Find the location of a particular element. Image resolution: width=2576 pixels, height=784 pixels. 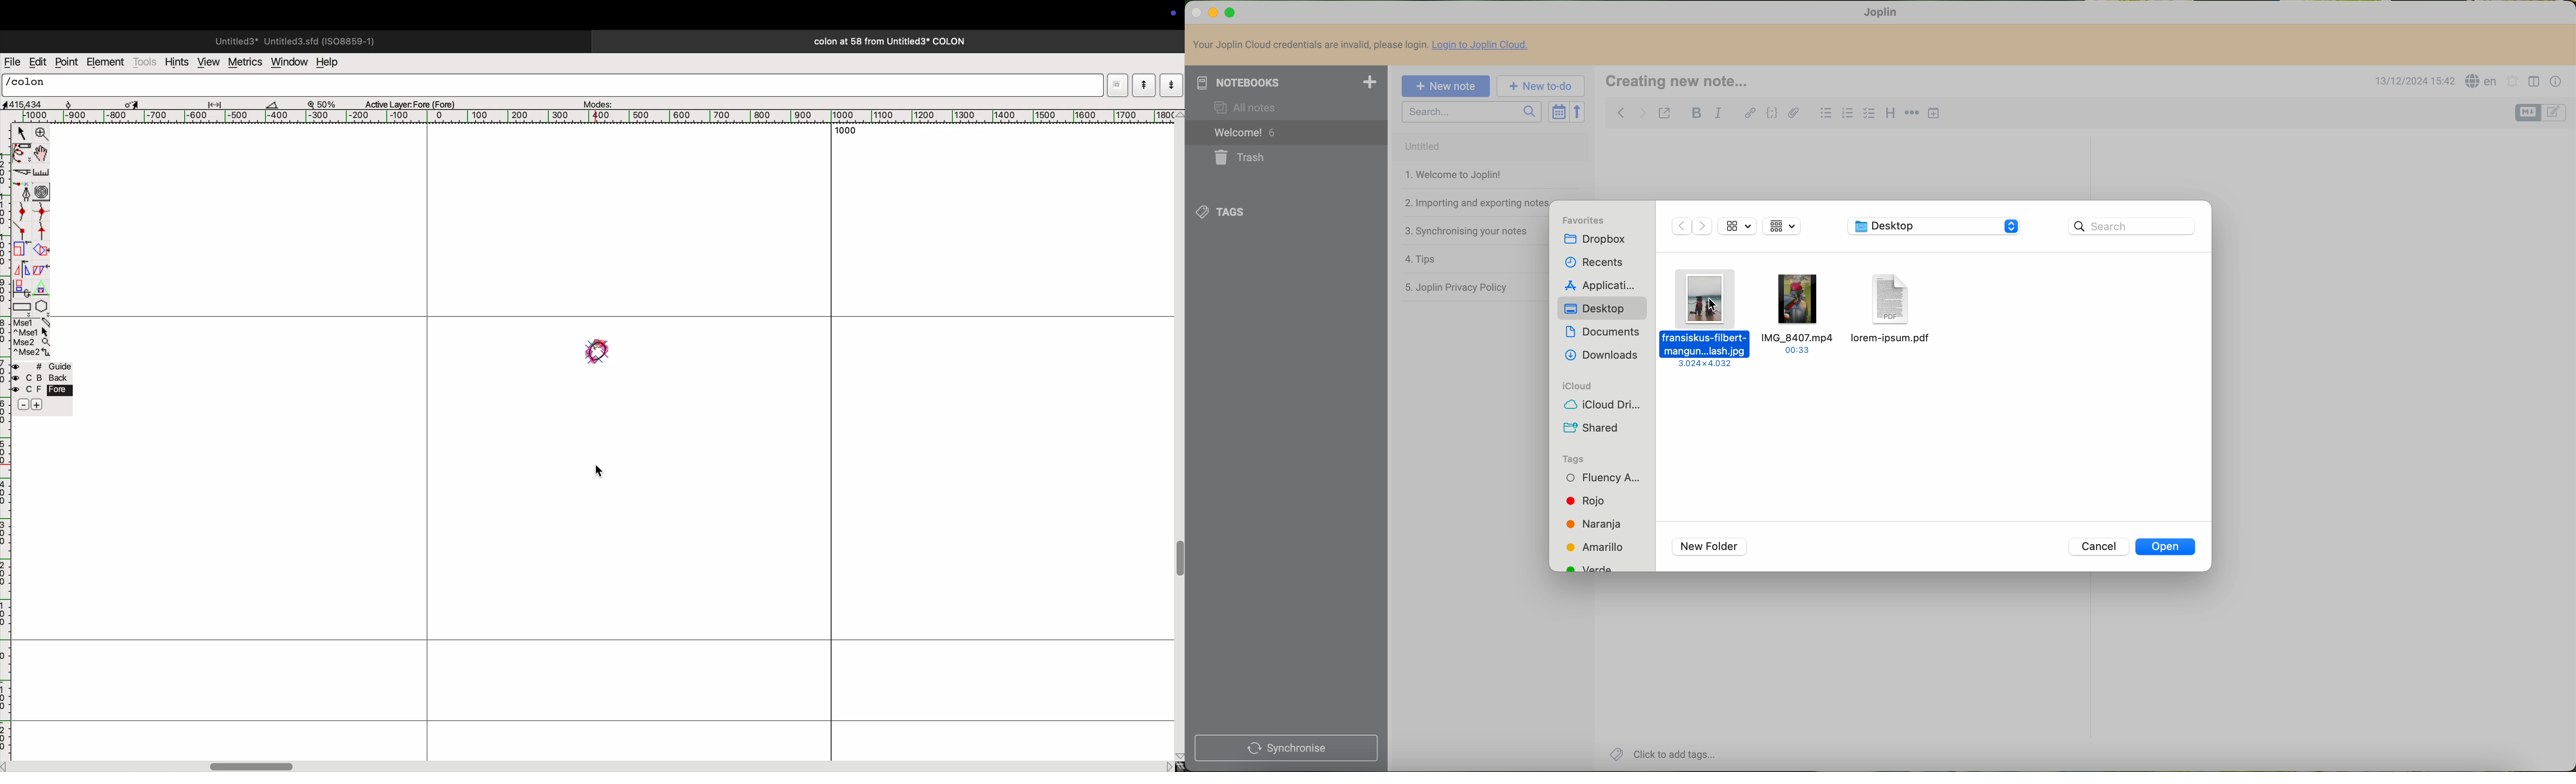

shared is located at coordinates (1590, 429).